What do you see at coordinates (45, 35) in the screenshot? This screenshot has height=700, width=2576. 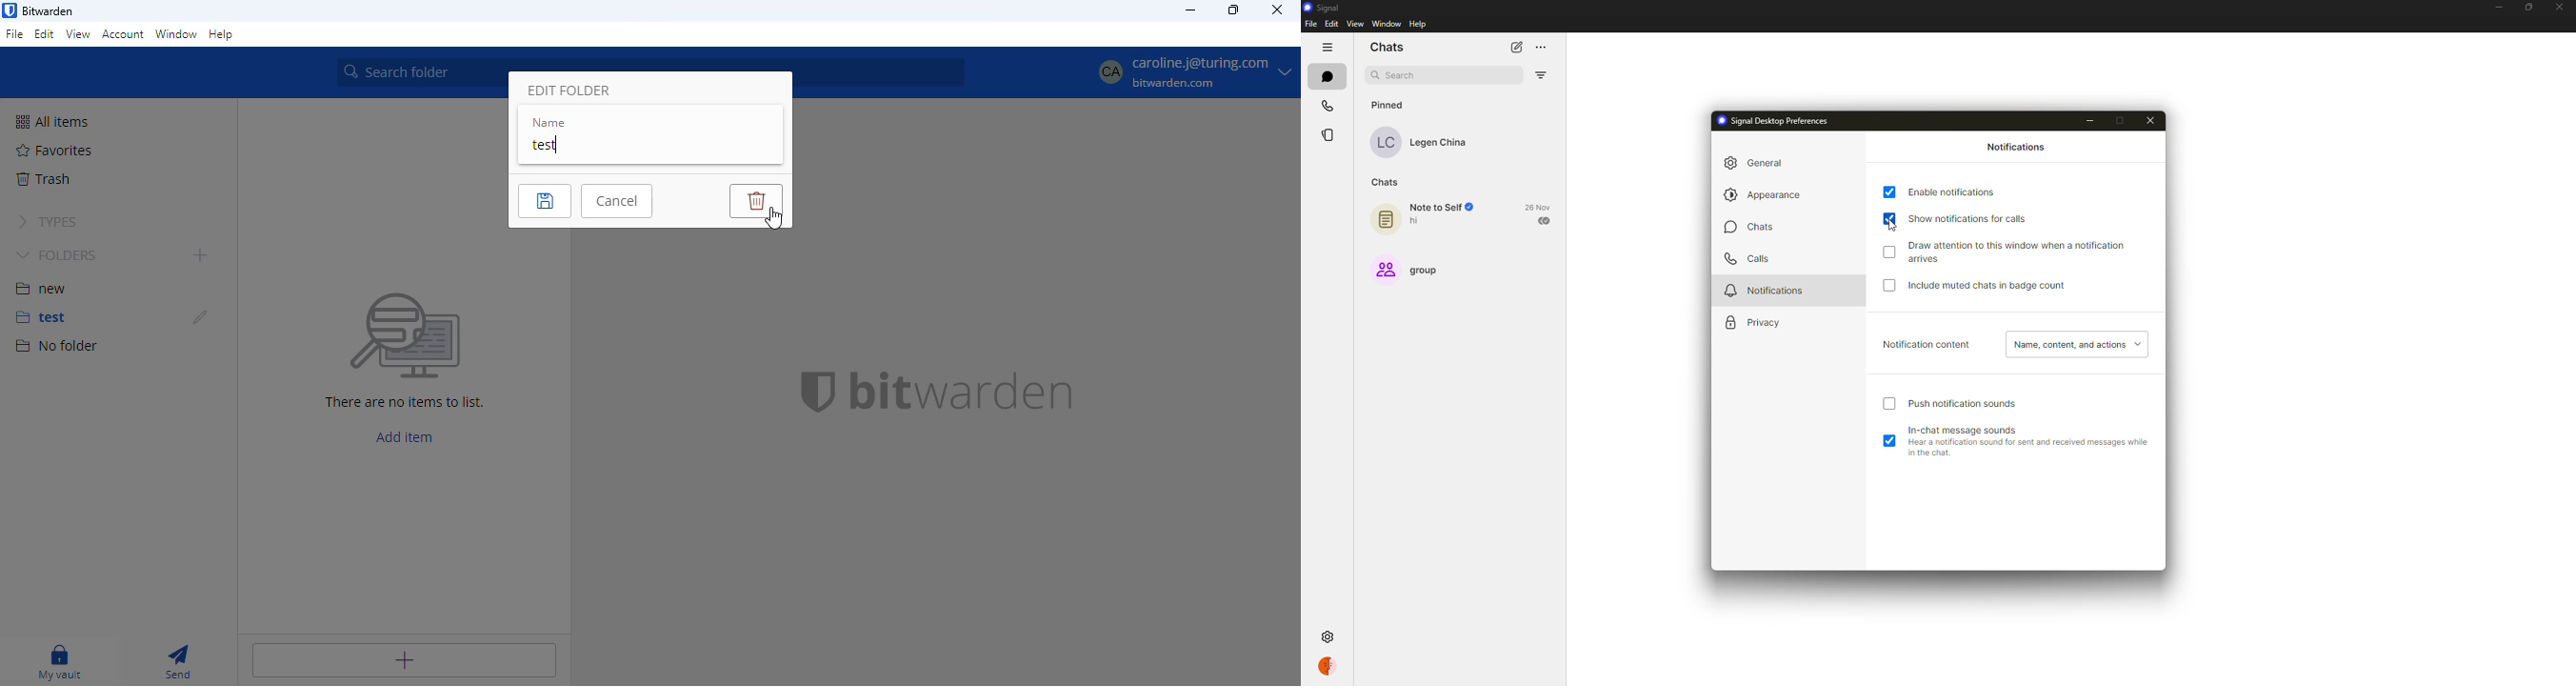 I see `edit` at bounding box center [45, 35].